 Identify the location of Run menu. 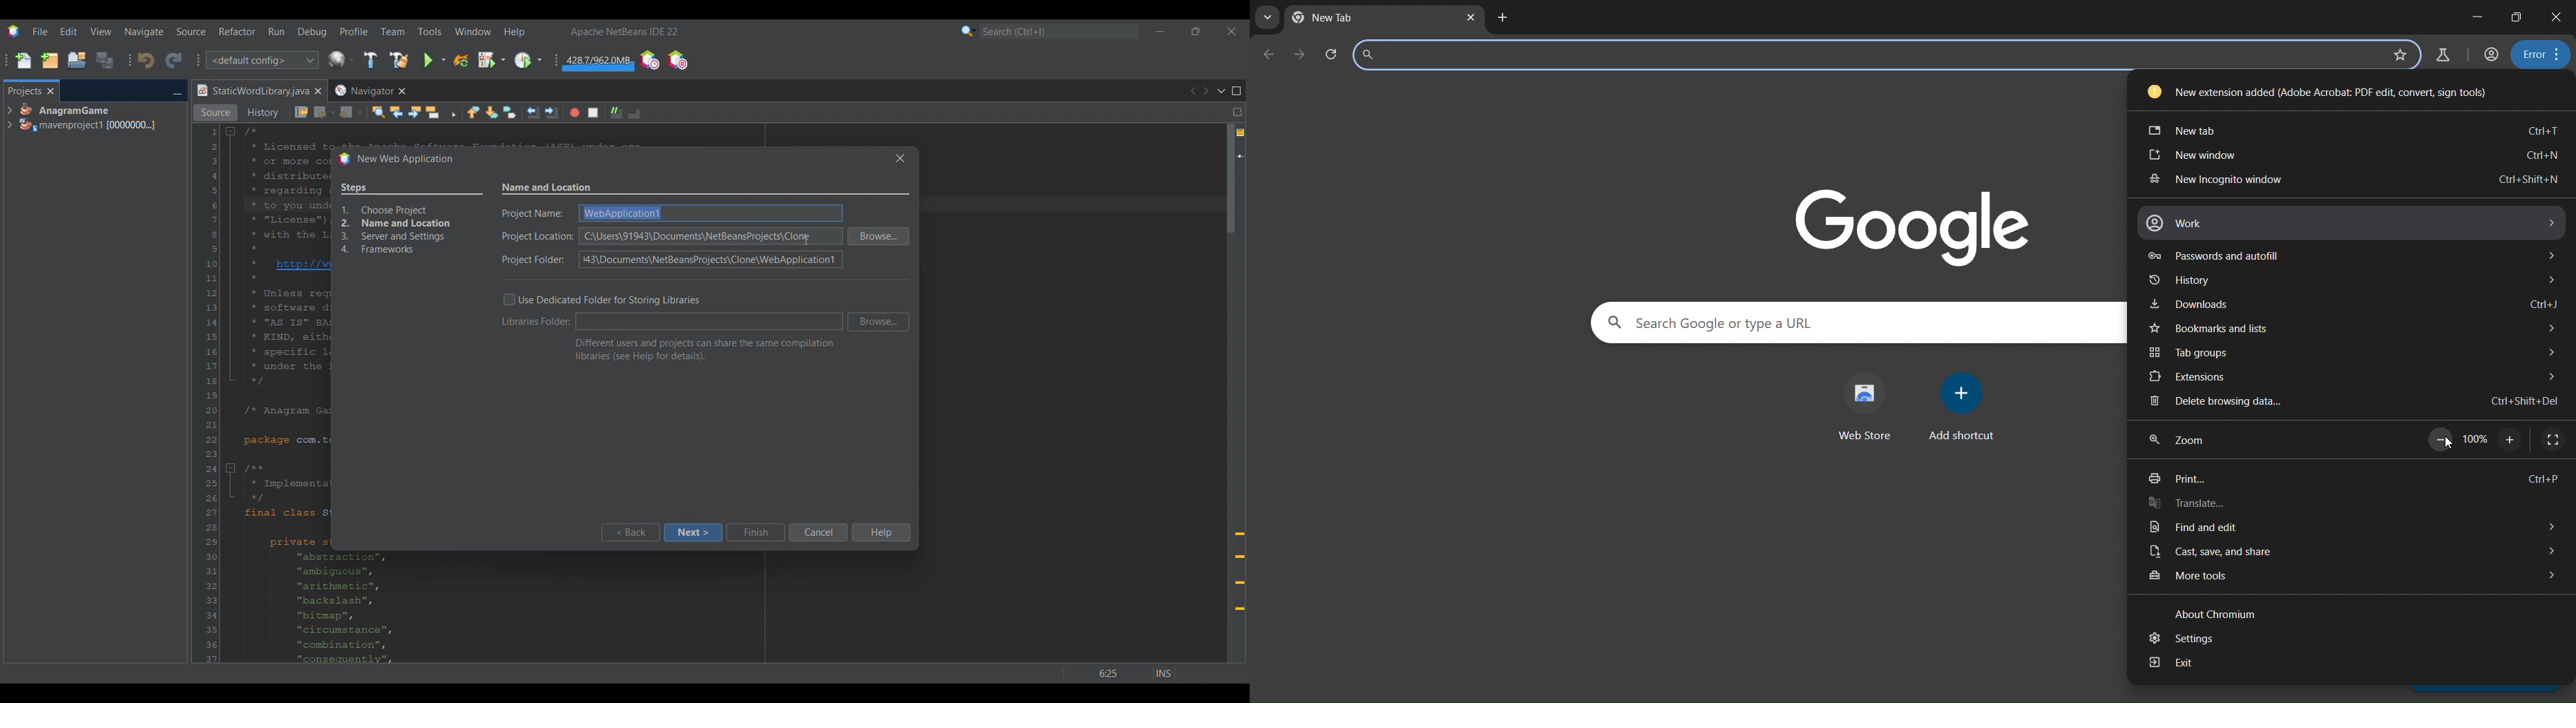
(276, 31).